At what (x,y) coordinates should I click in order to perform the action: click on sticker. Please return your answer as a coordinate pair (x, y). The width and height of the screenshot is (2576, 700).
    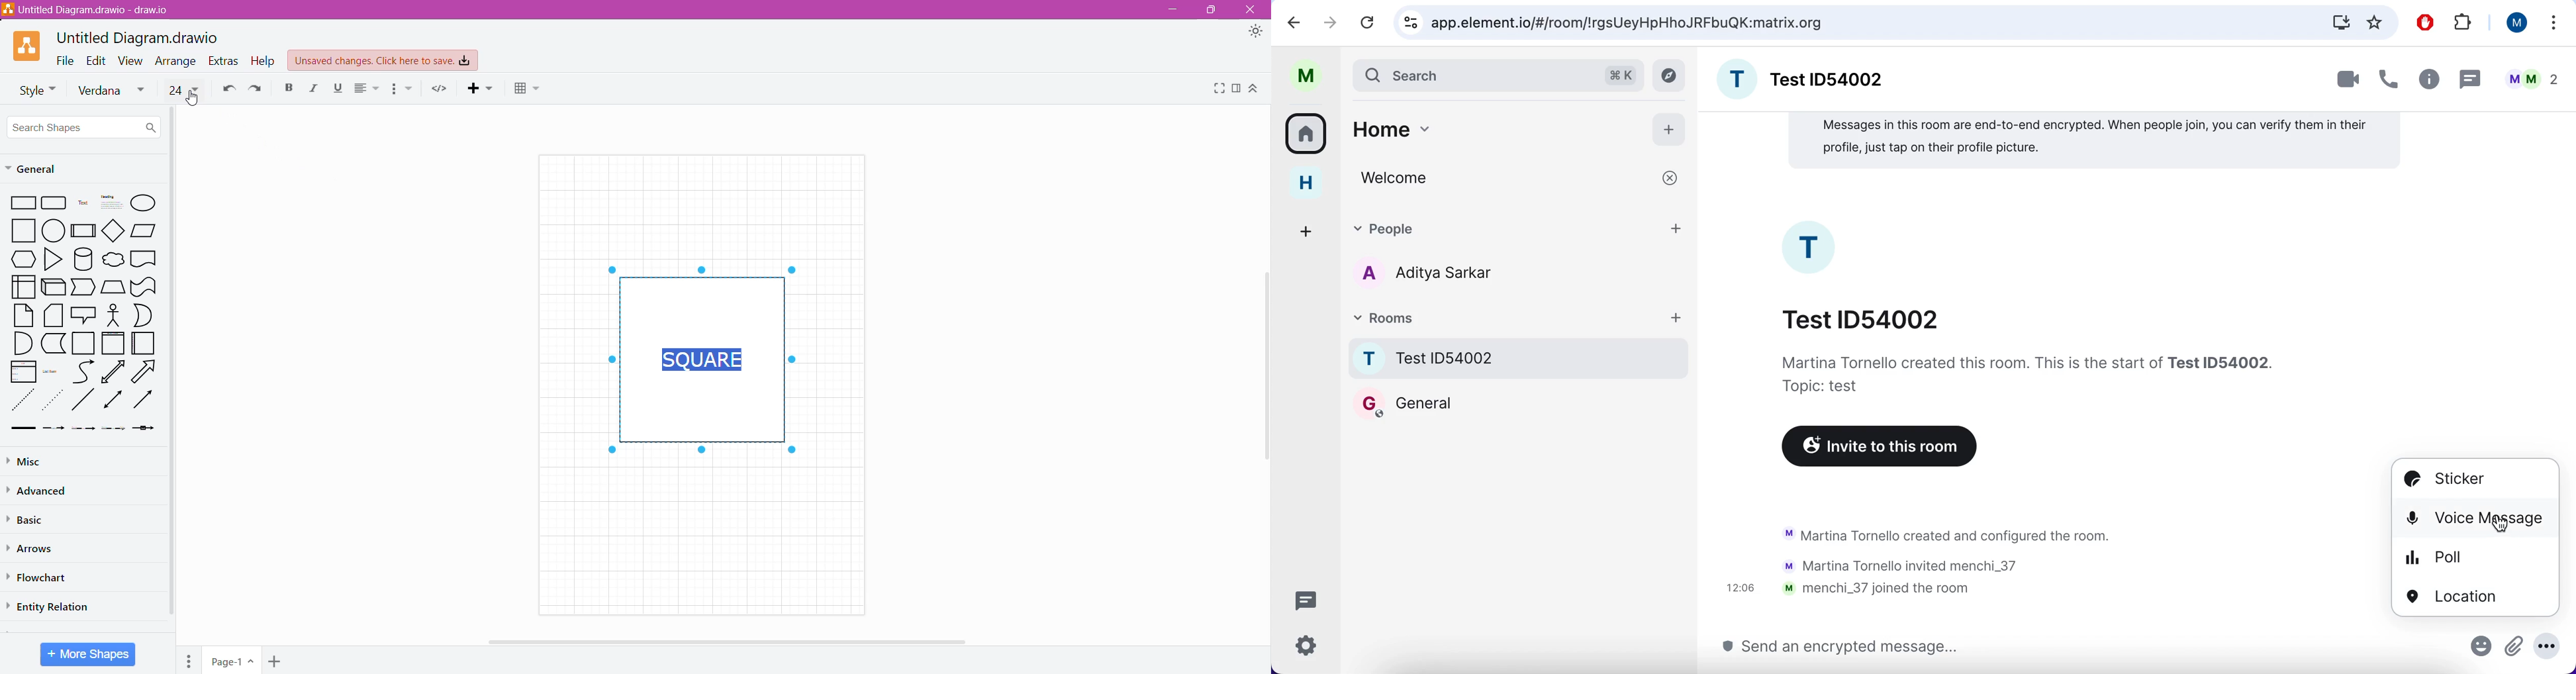
    Looking at the image, I should click on (2459, 480).